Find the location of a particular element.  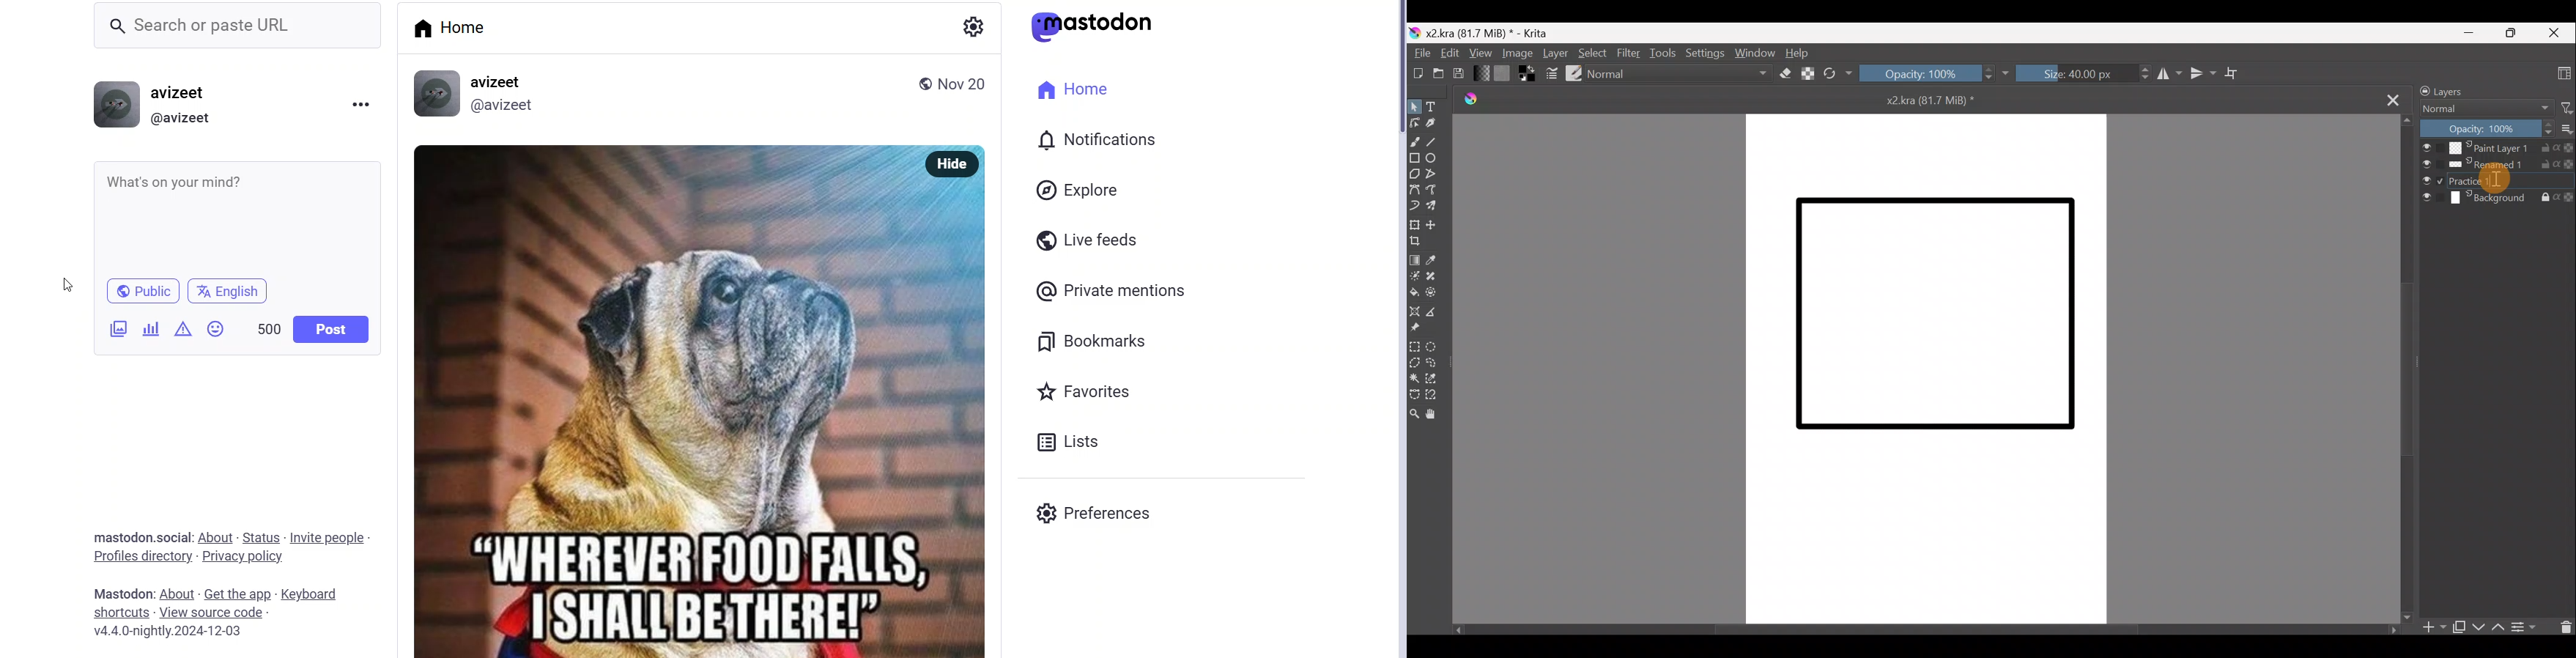

Choose brush preset is located at coordinates (1575, 74).